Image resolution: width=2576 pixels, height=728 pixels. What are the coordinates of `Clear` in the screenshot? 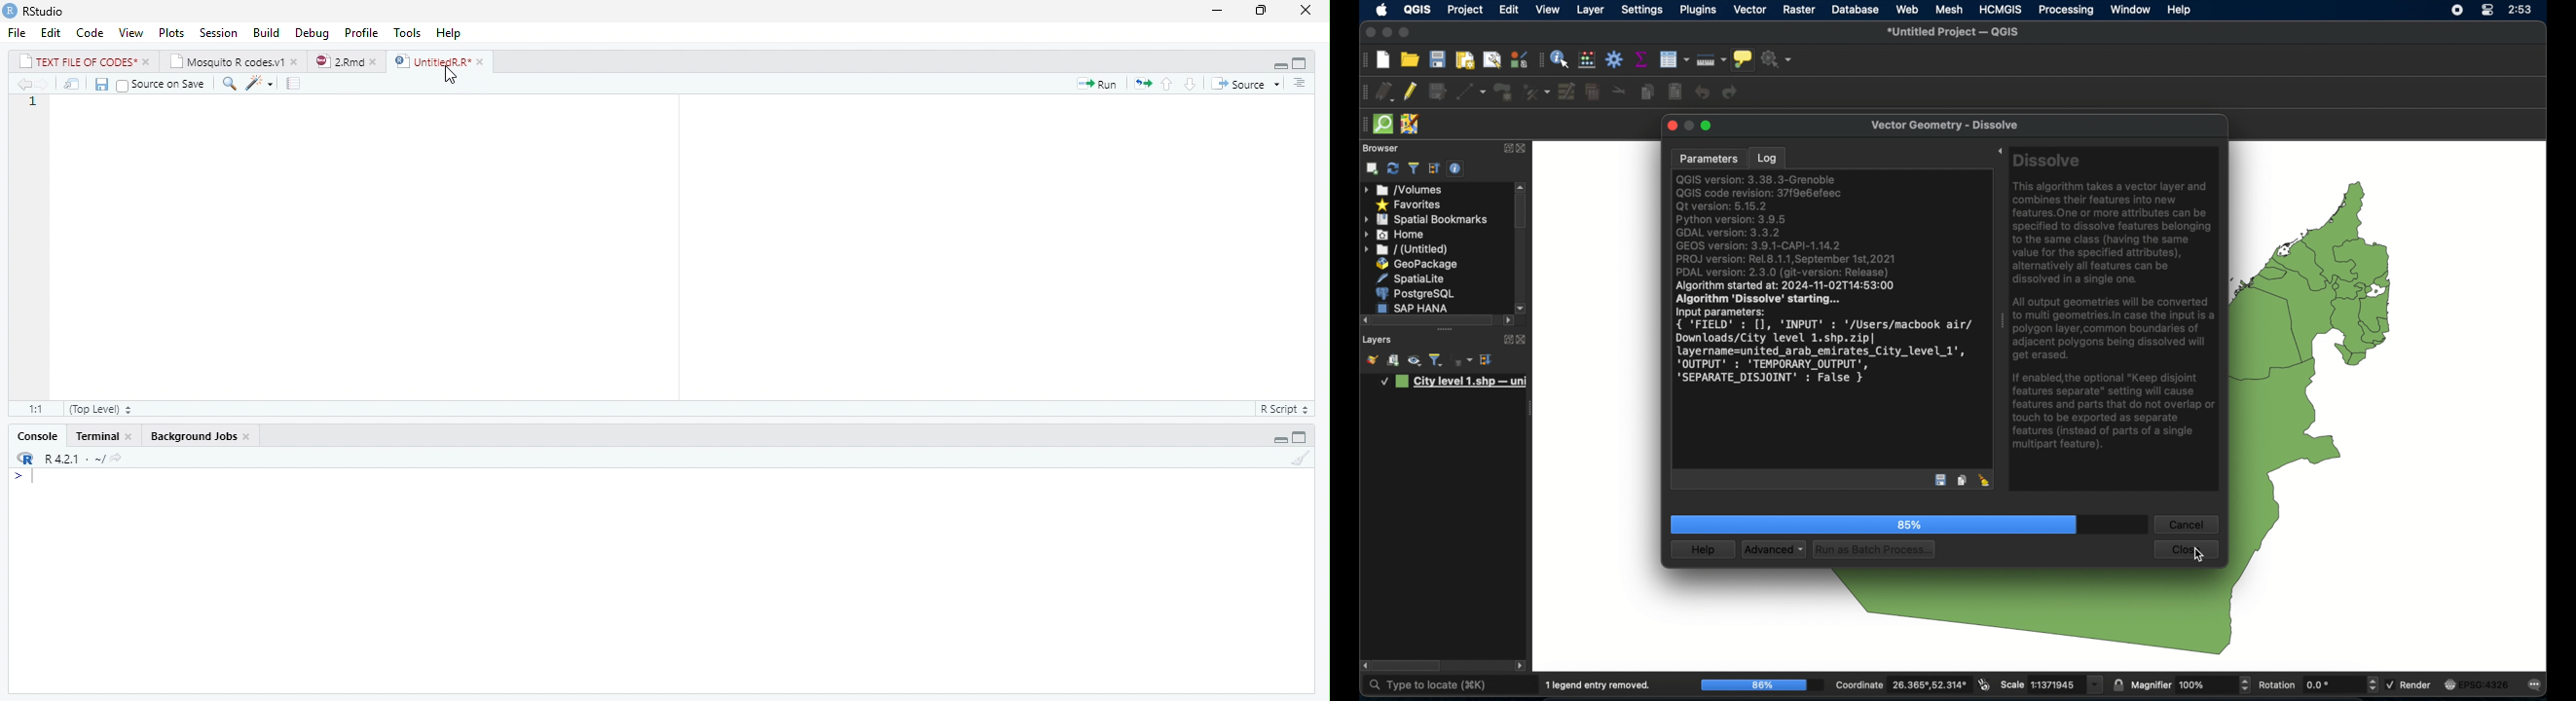 It's located at (1303, 460).